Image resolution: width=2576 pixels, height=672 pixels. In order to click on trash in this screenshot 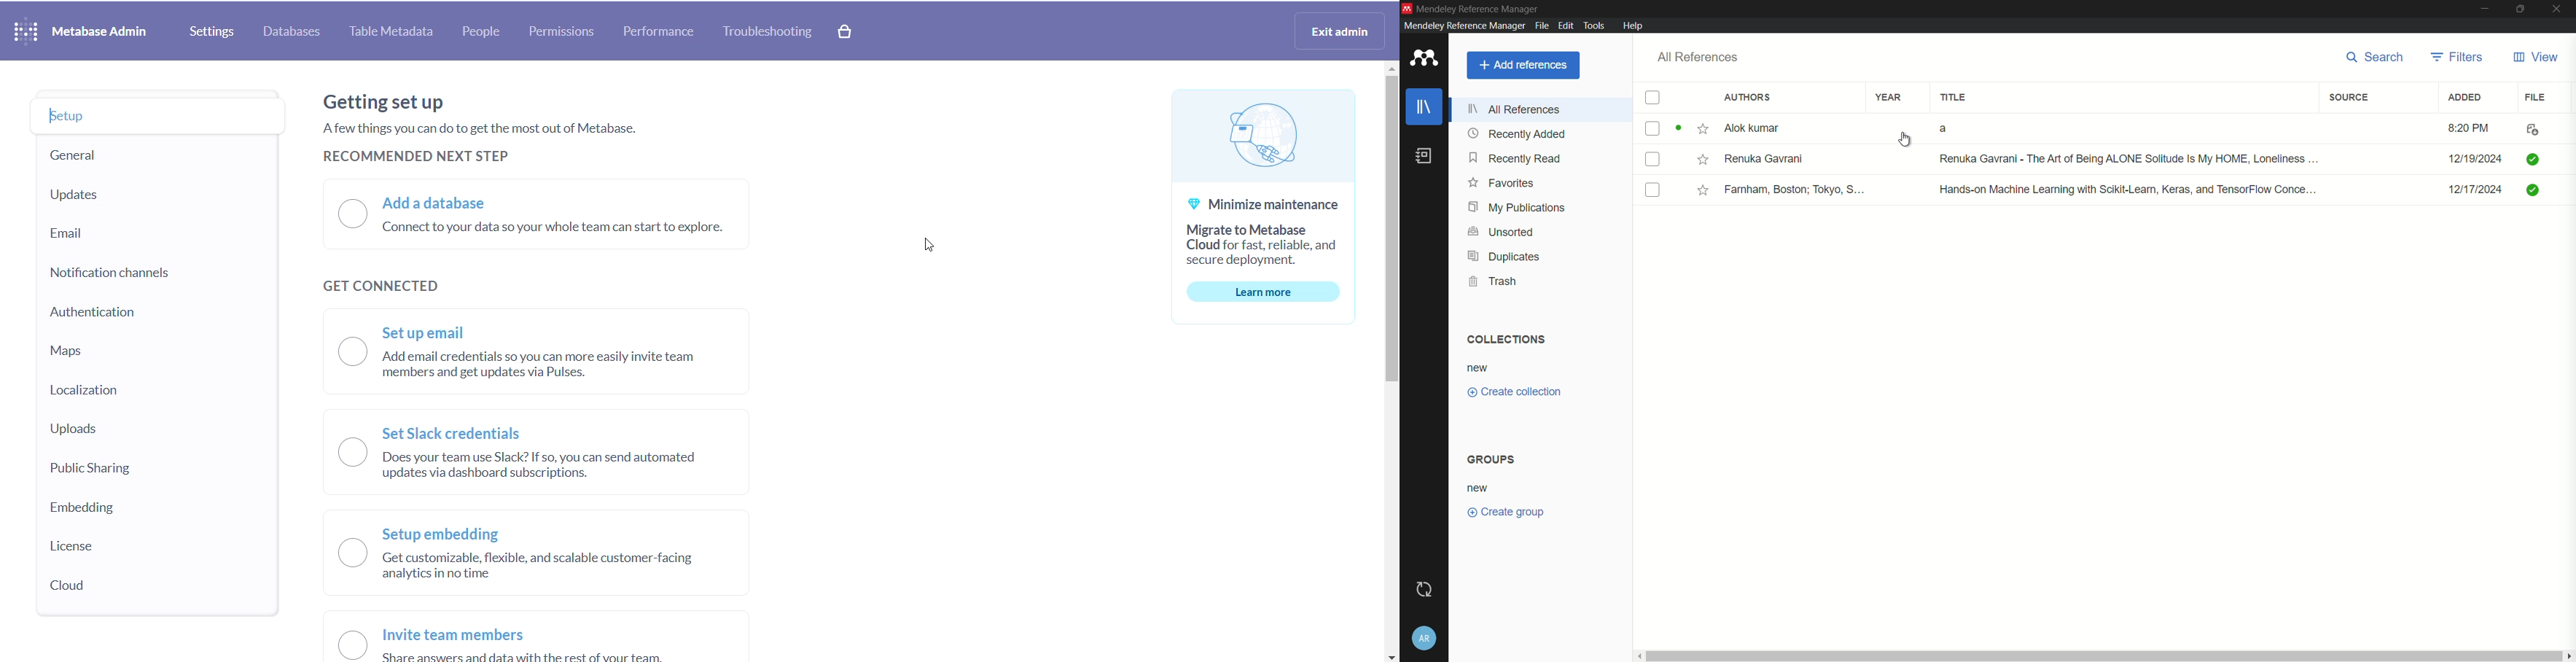, I will do `click(1494, 281)`.